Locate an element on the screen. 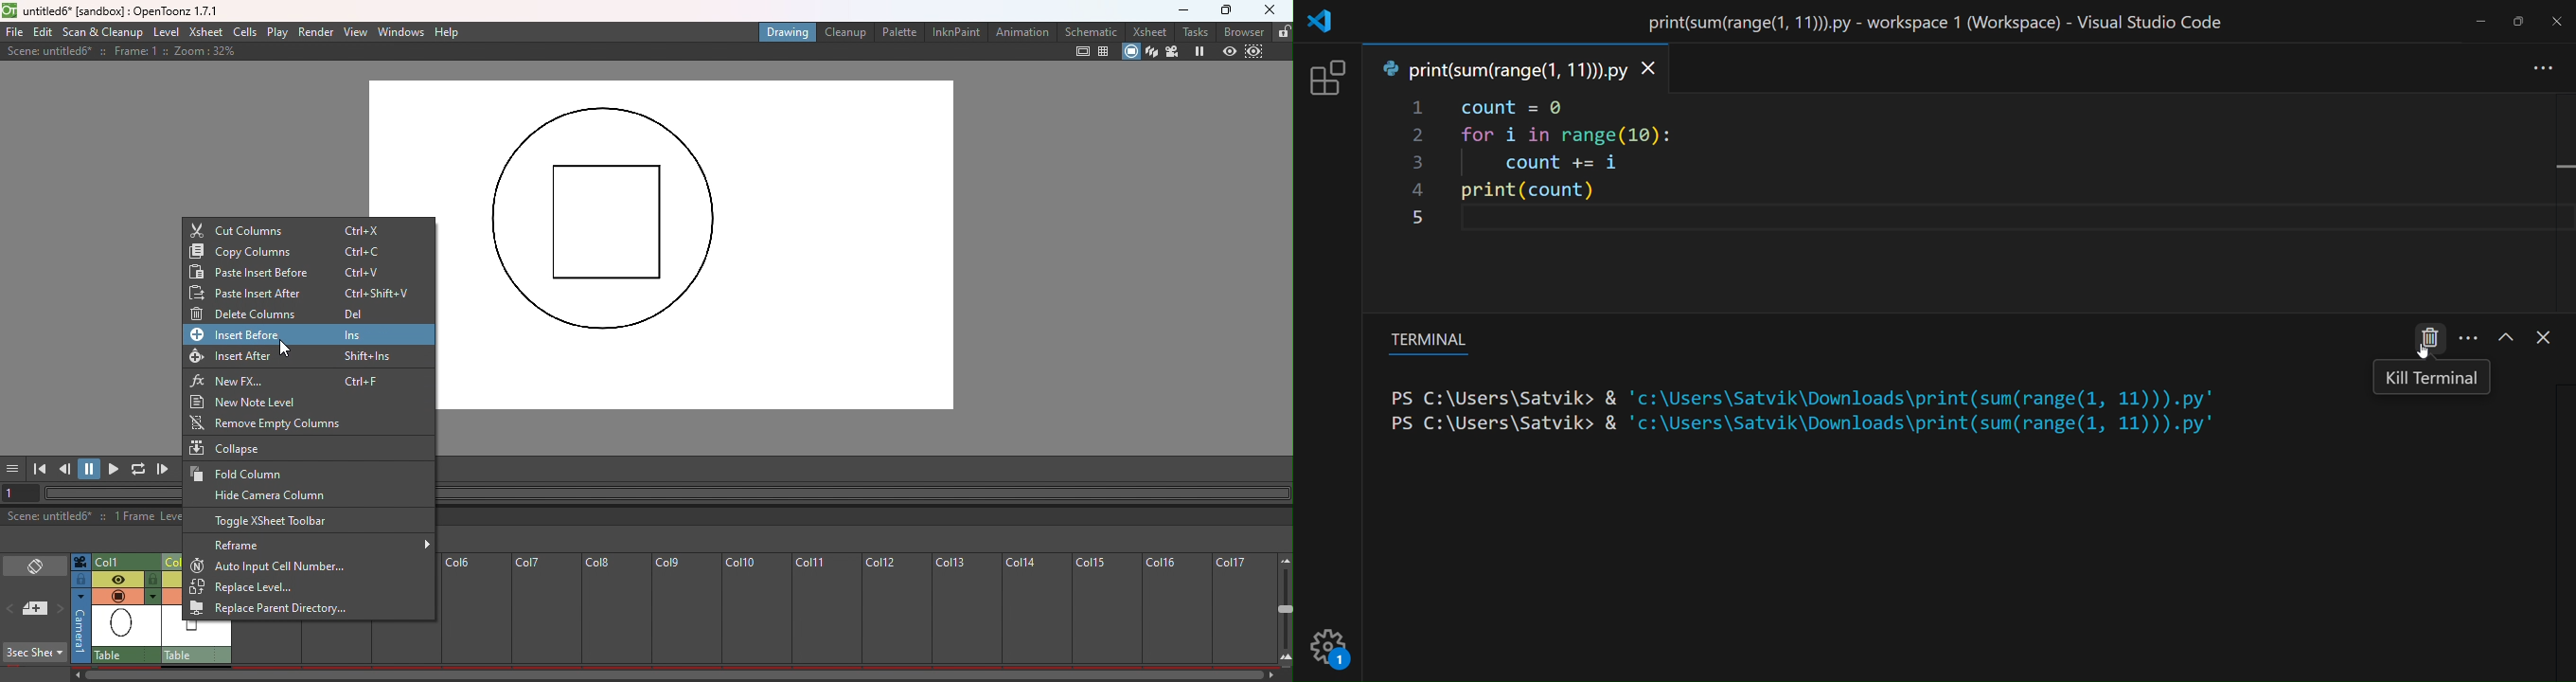 Image resolution: width=2576 pixels, height=700 pixels. line number is located at coordinates (1418, 164).